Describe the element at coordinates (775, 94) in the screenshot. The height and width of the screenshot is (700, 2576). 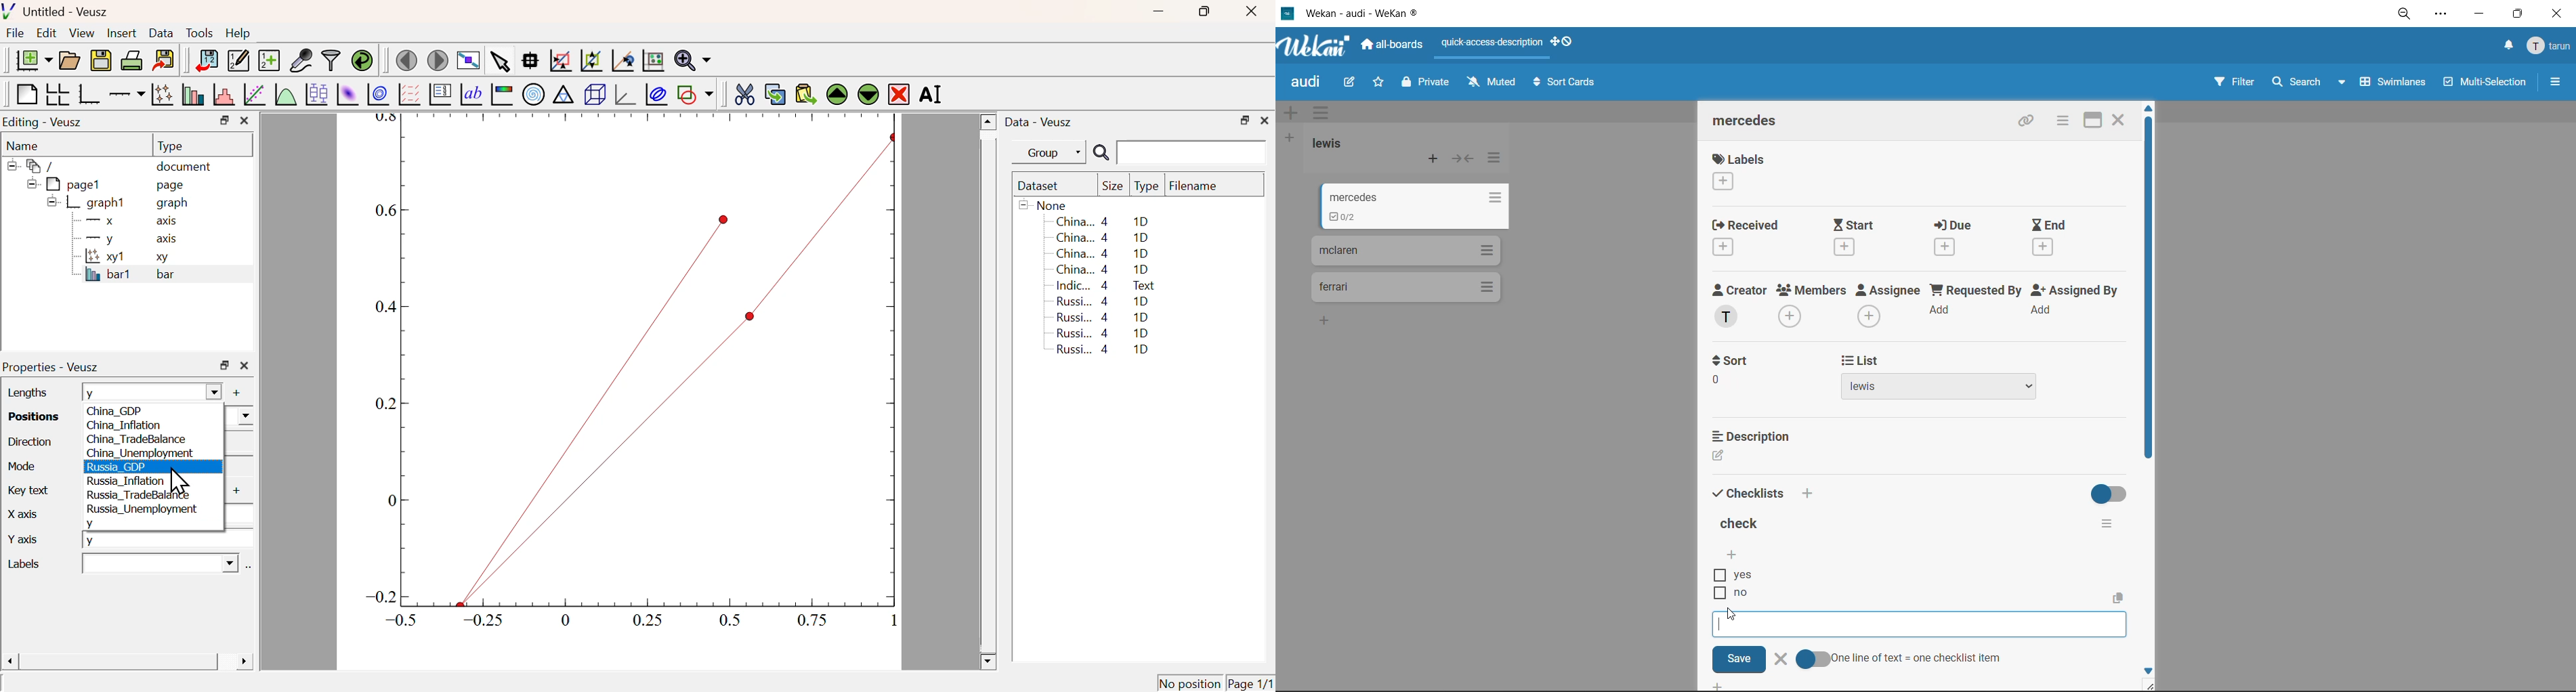
I see `Copy` at that location.